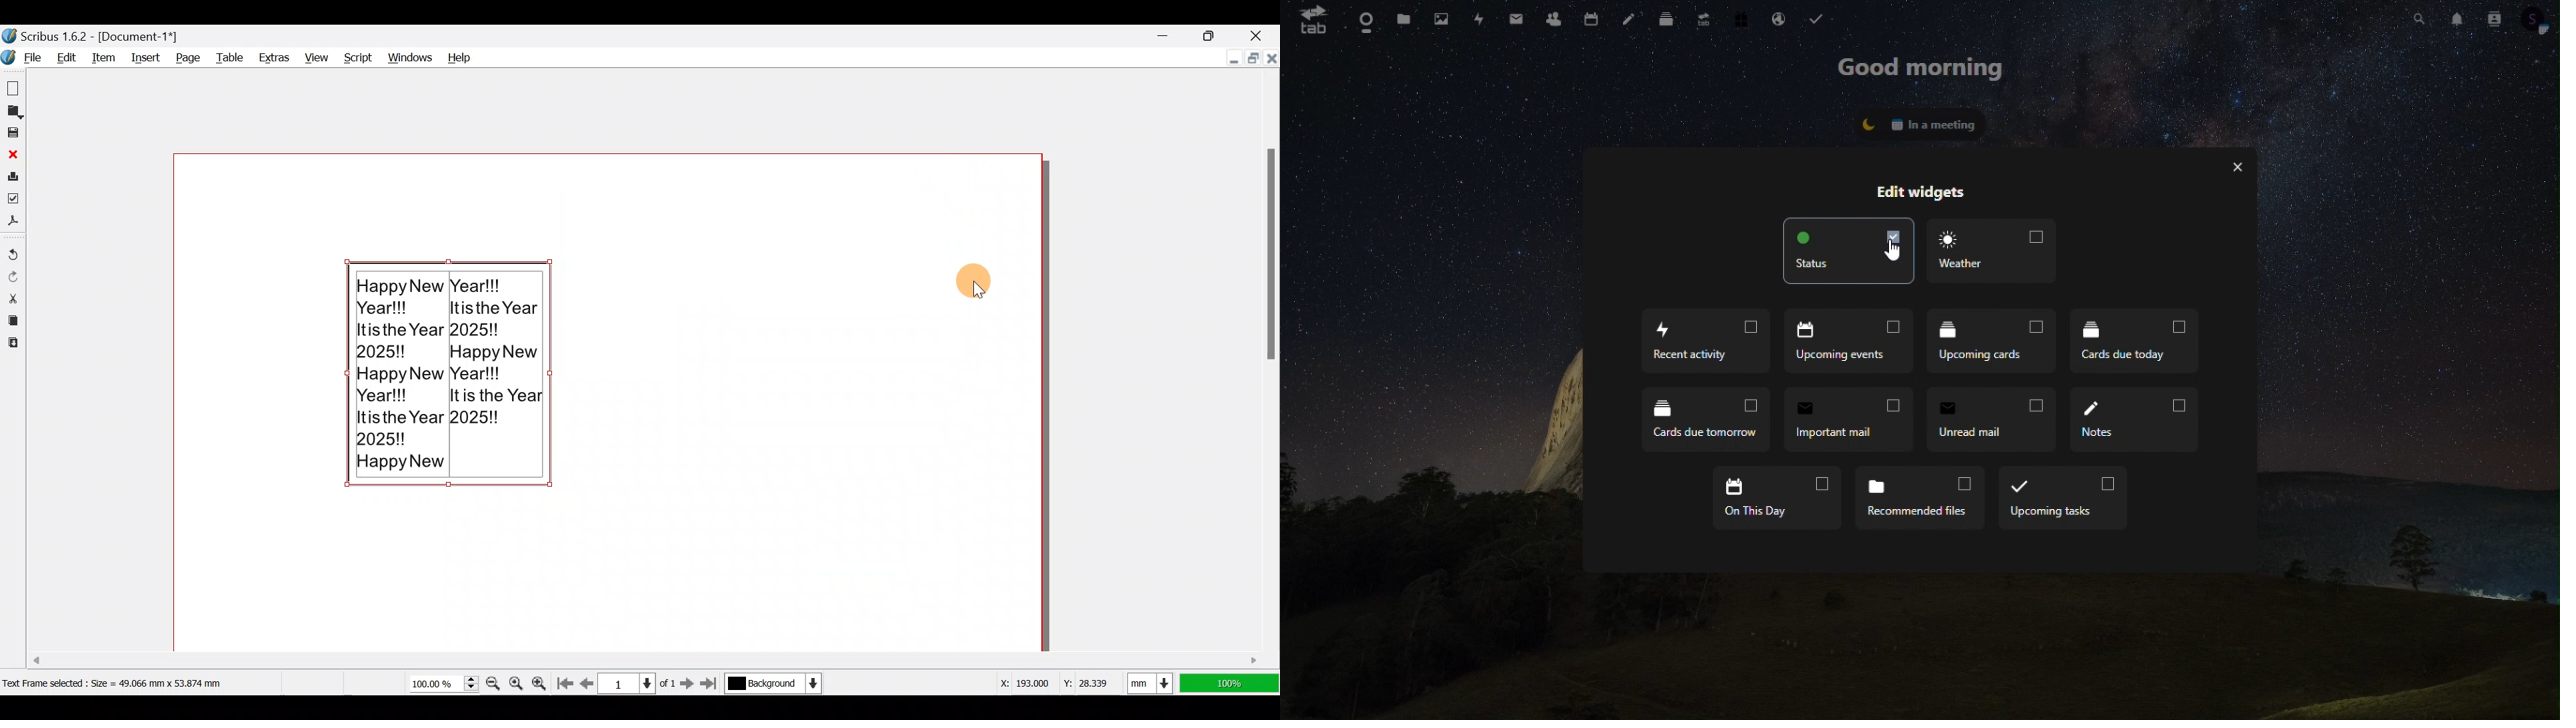 The image size is (2576, 728). I want to click on calendar, so click(1589, 20).